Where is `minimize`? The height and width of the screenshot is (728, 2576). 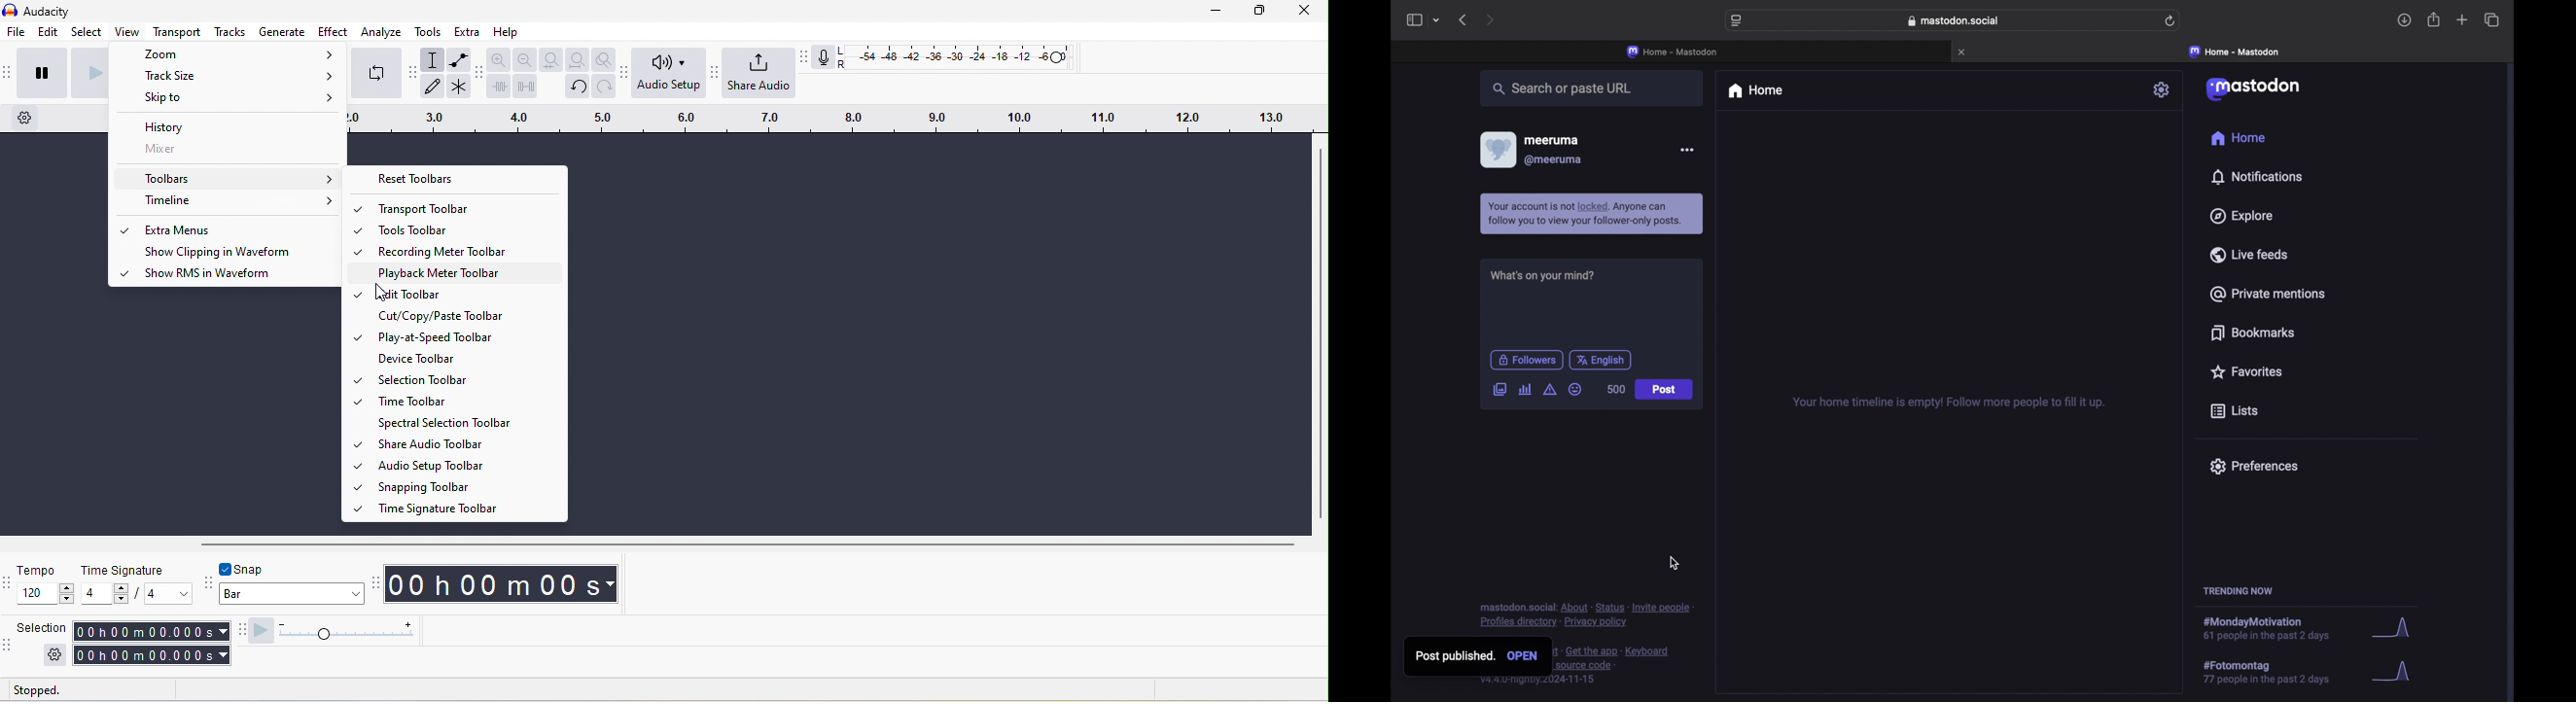
minimize is located at coordinates (1216, 11).